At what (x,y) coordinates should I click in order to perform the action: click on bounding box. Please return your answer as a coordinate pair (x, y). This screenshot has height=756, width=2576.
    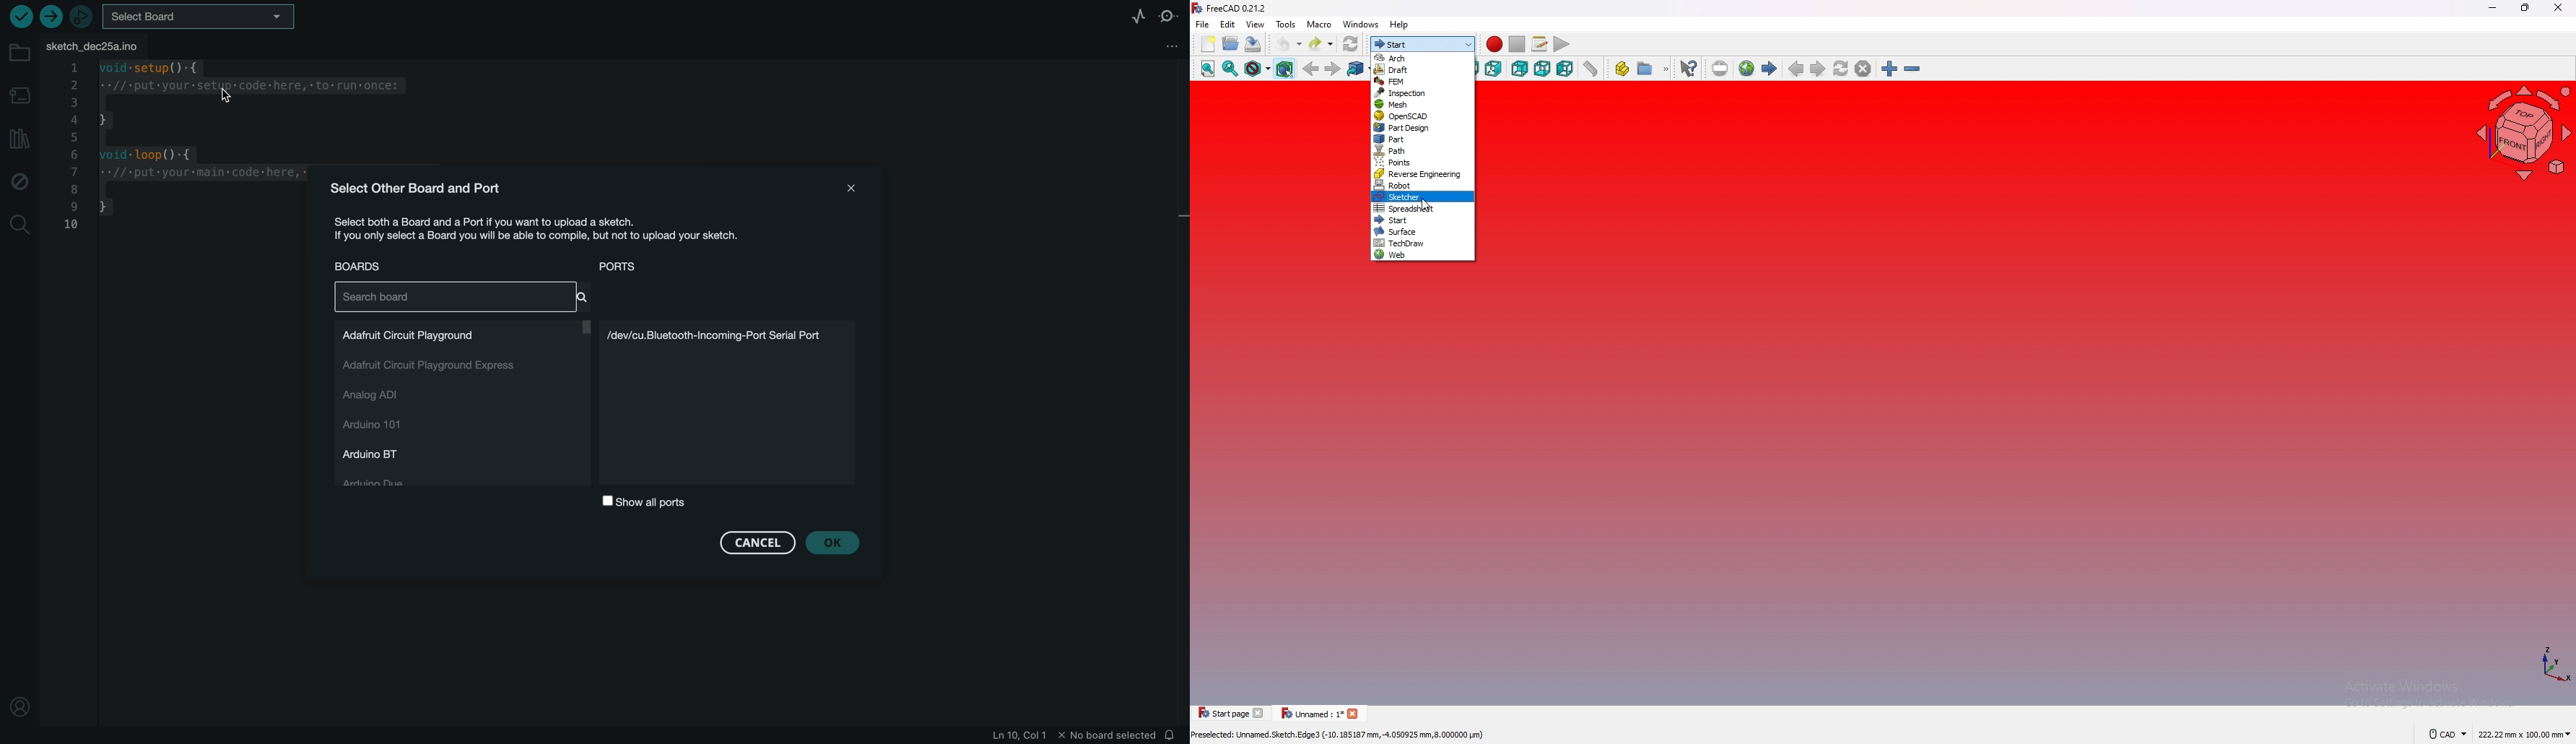
    Looking at the image, I should click on (1285, 69).